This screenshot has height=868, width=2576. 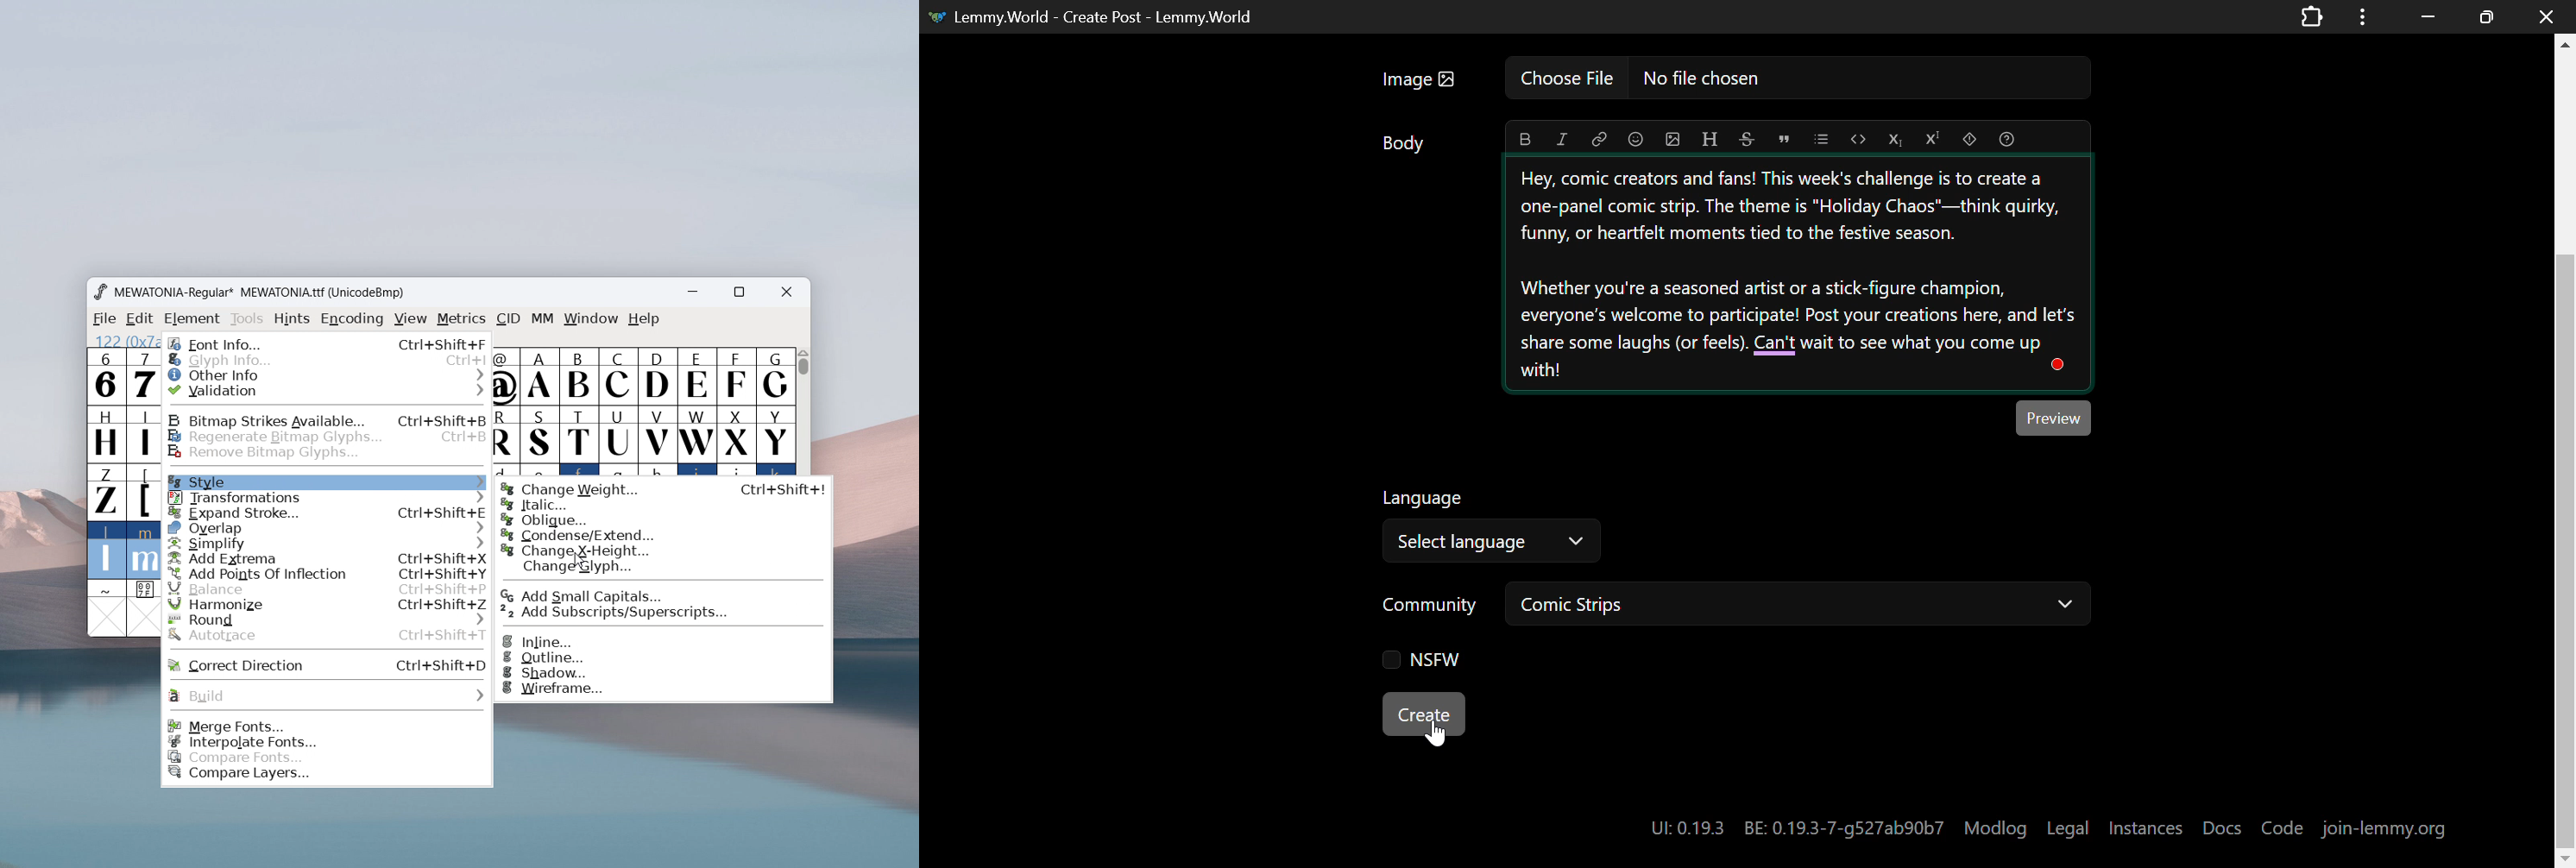 What do you see at coordinates (665, 567) in the screenshot?
I see `change glyph` at bounding box center [665, 567].